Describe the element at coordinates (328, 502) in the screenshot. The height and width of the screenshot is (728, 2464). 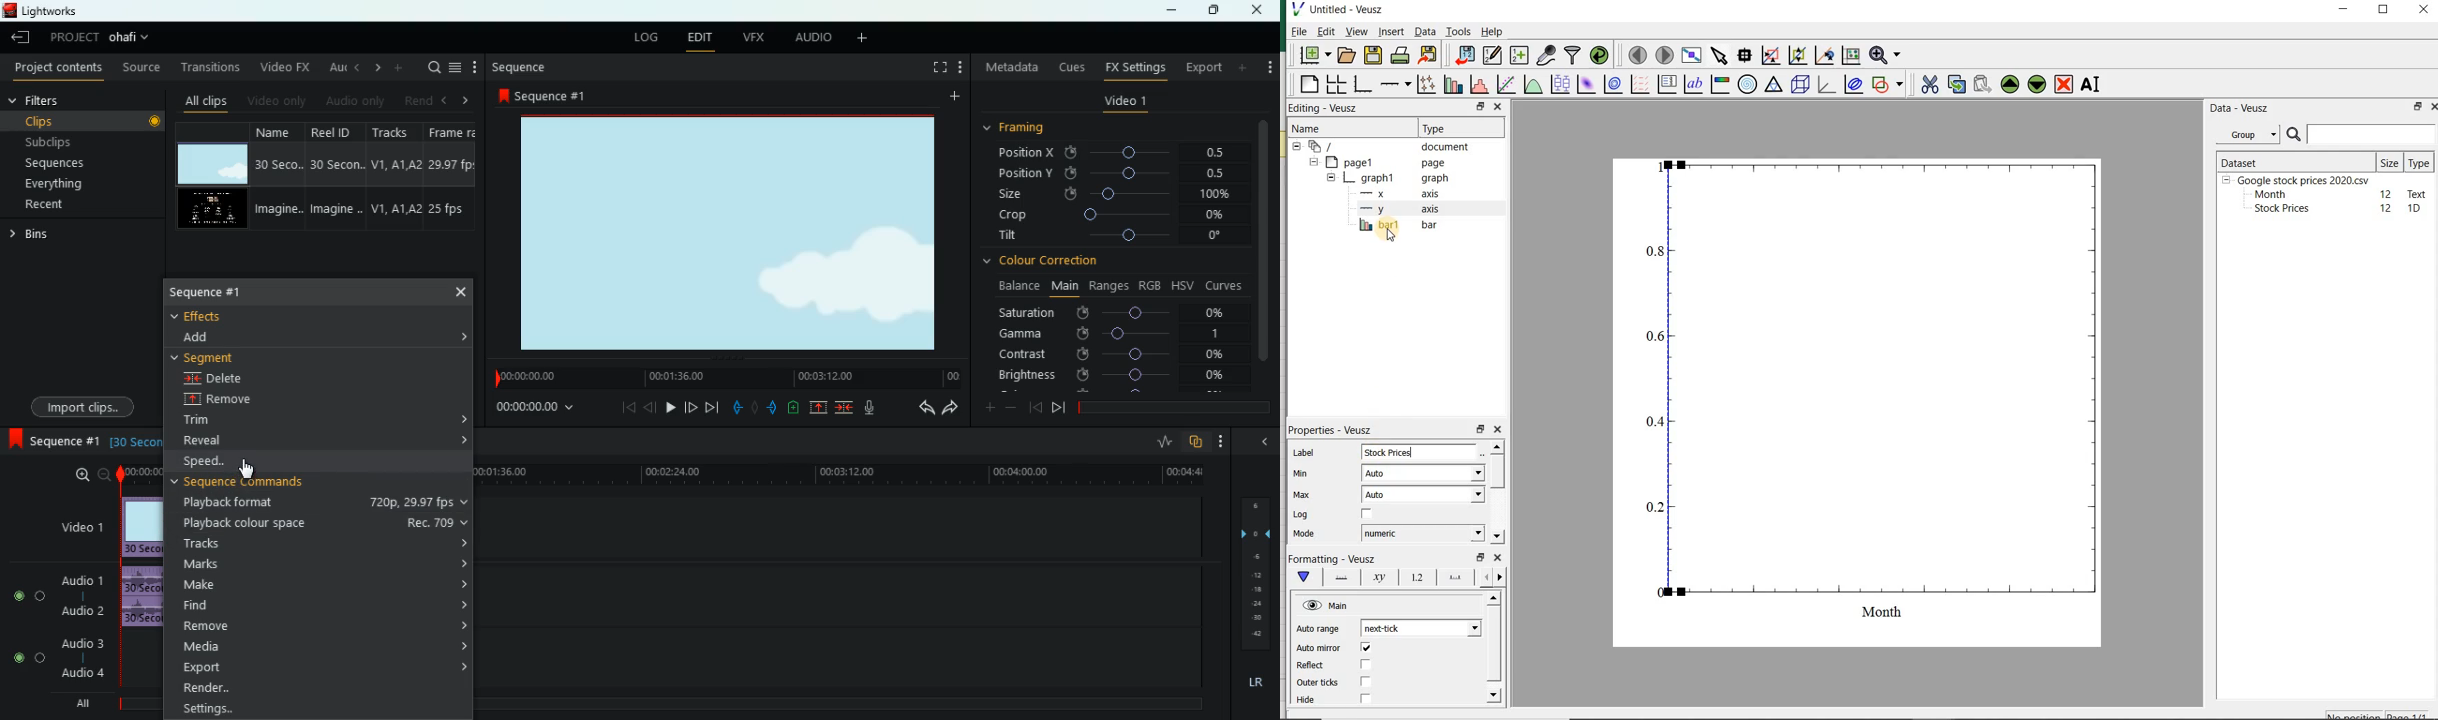
I see `playback format` at that location.